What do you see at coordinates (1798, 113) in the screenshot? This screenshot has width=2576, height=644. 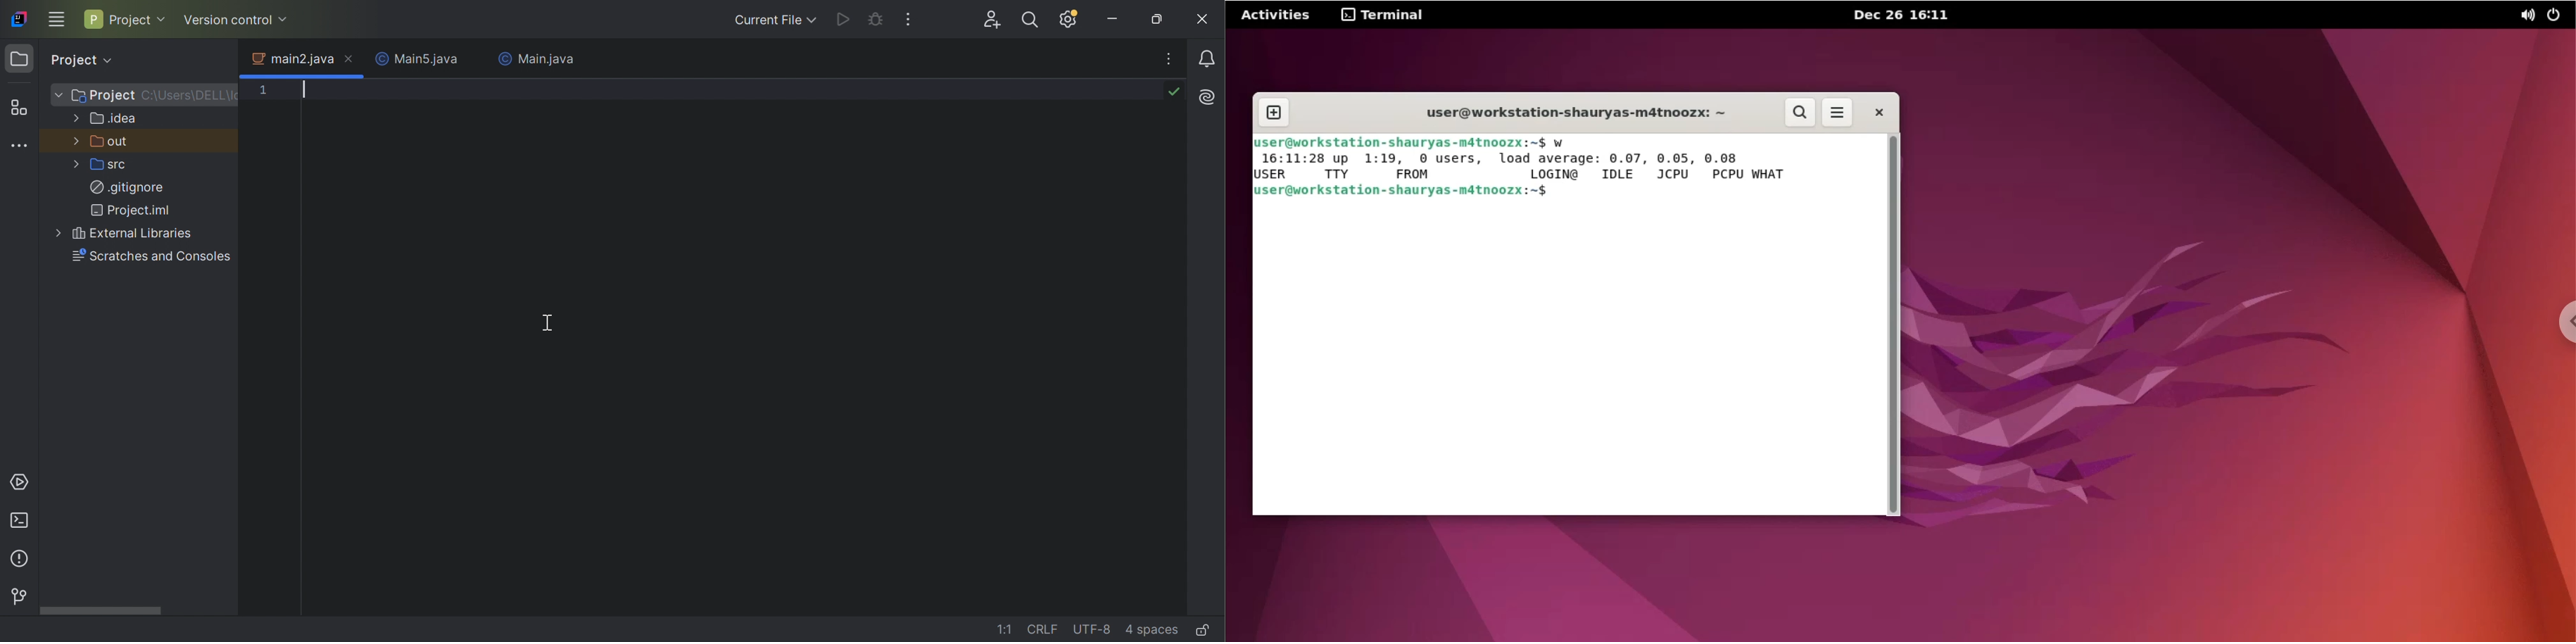 I see `search` at bounding box center [1798, 113].